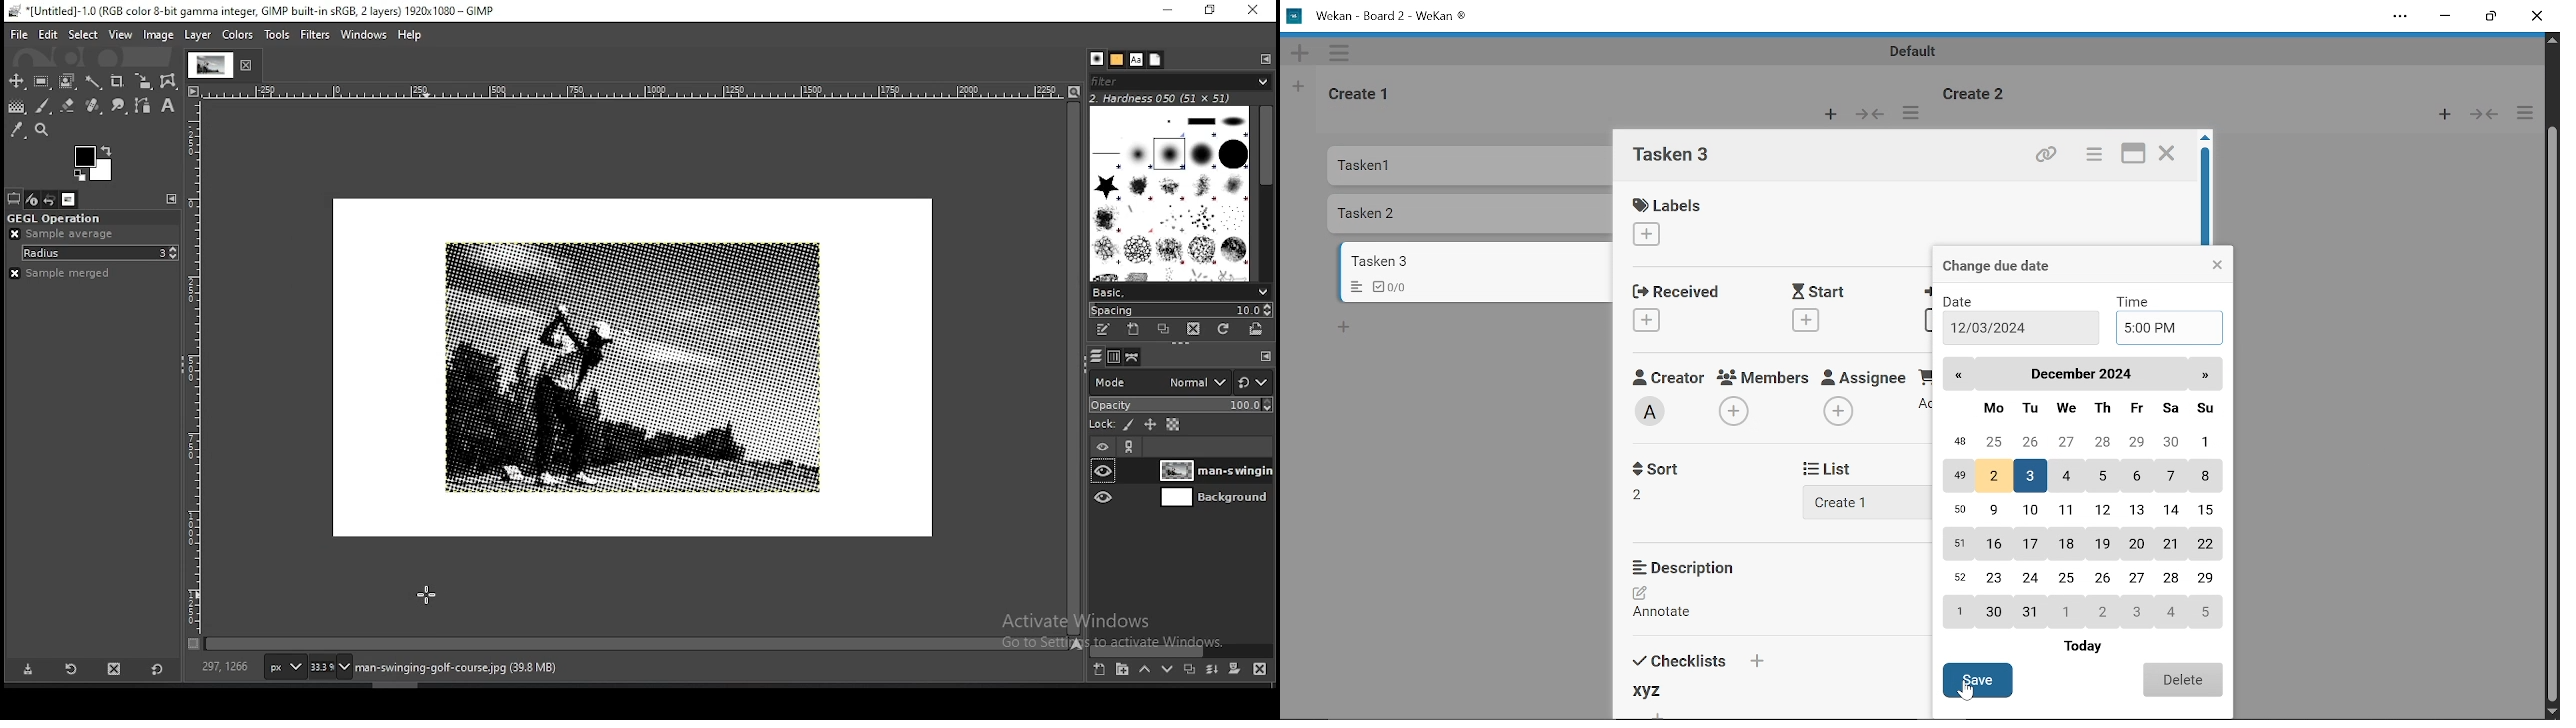 The height and width of the screenshot is (728, 2576). I want to click on New, so click(1830, 115).